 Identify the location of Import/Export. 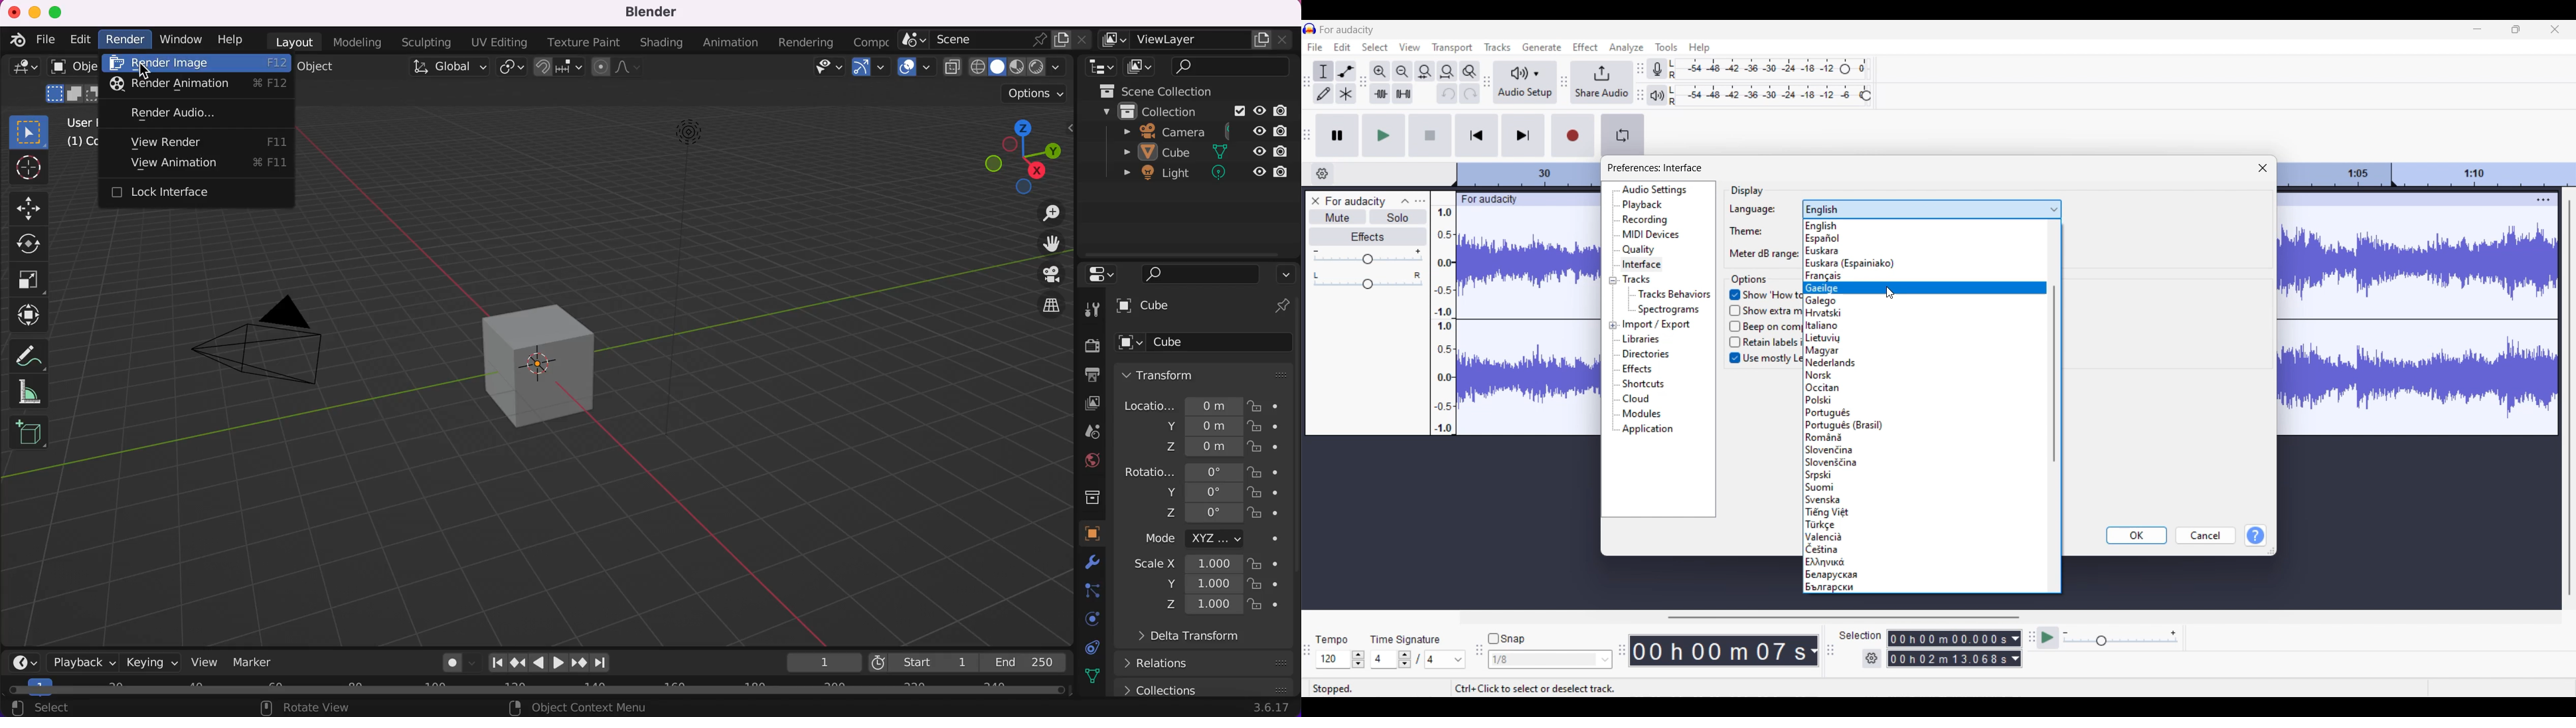
(1657, 325).